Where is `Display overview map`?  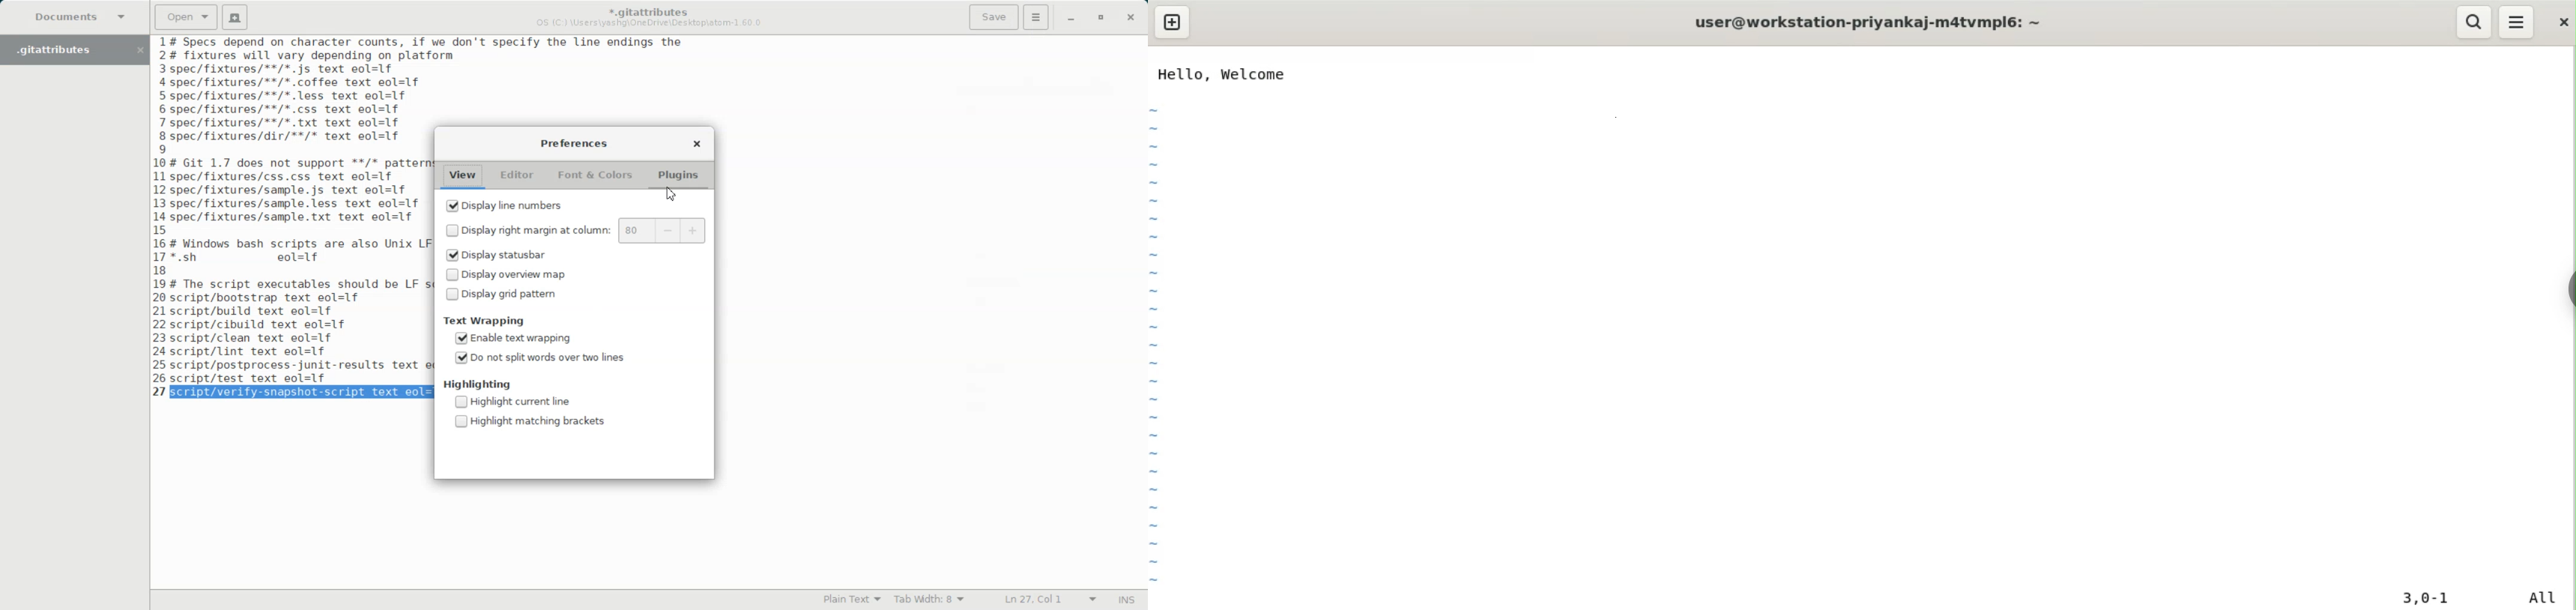 Display overview map is located at coordinates (524, 274).